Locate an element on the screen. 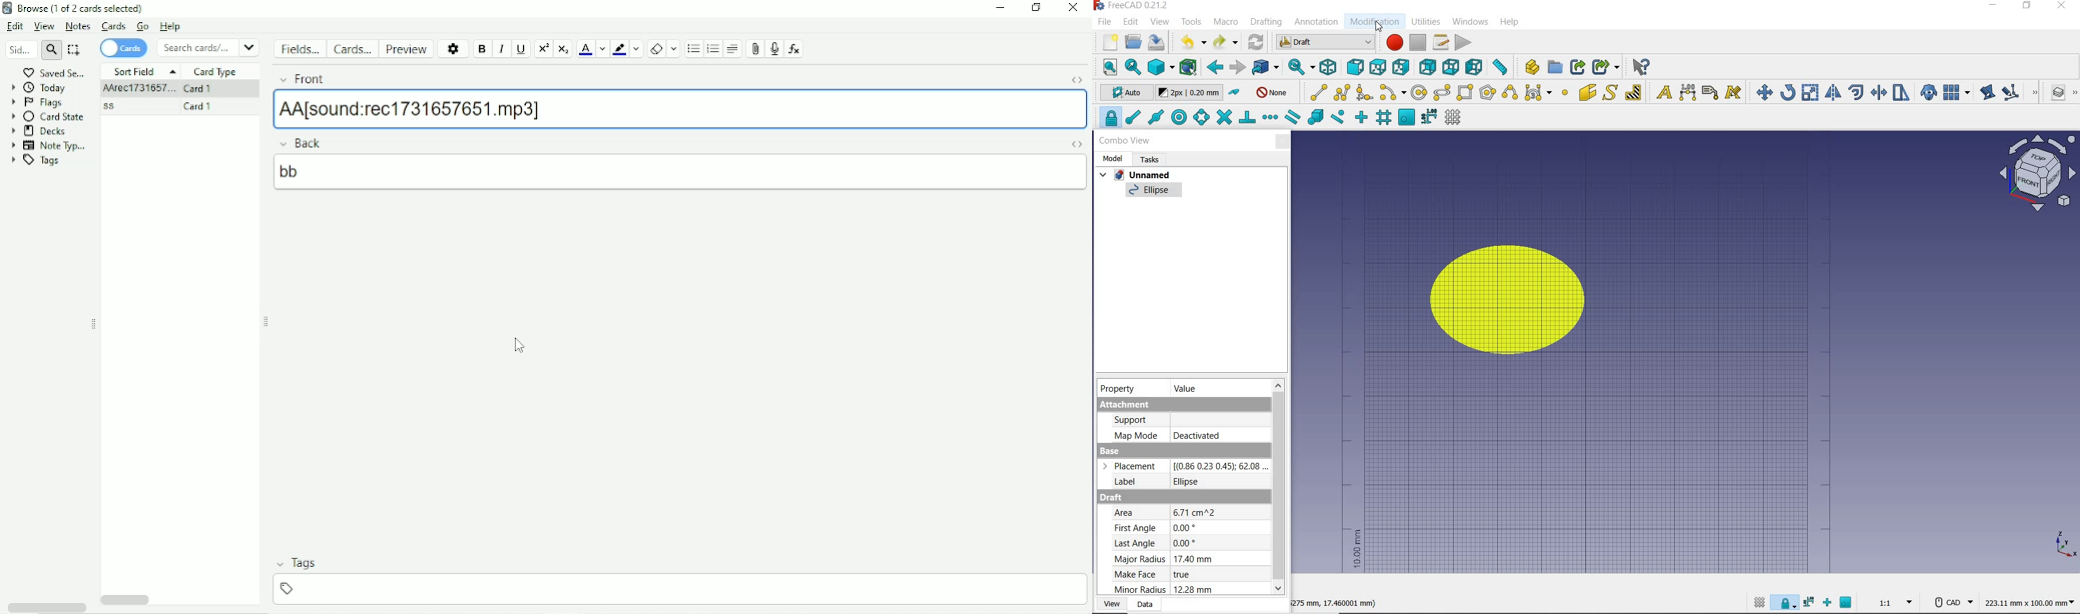  Underline is located at coordinates (522, 49).